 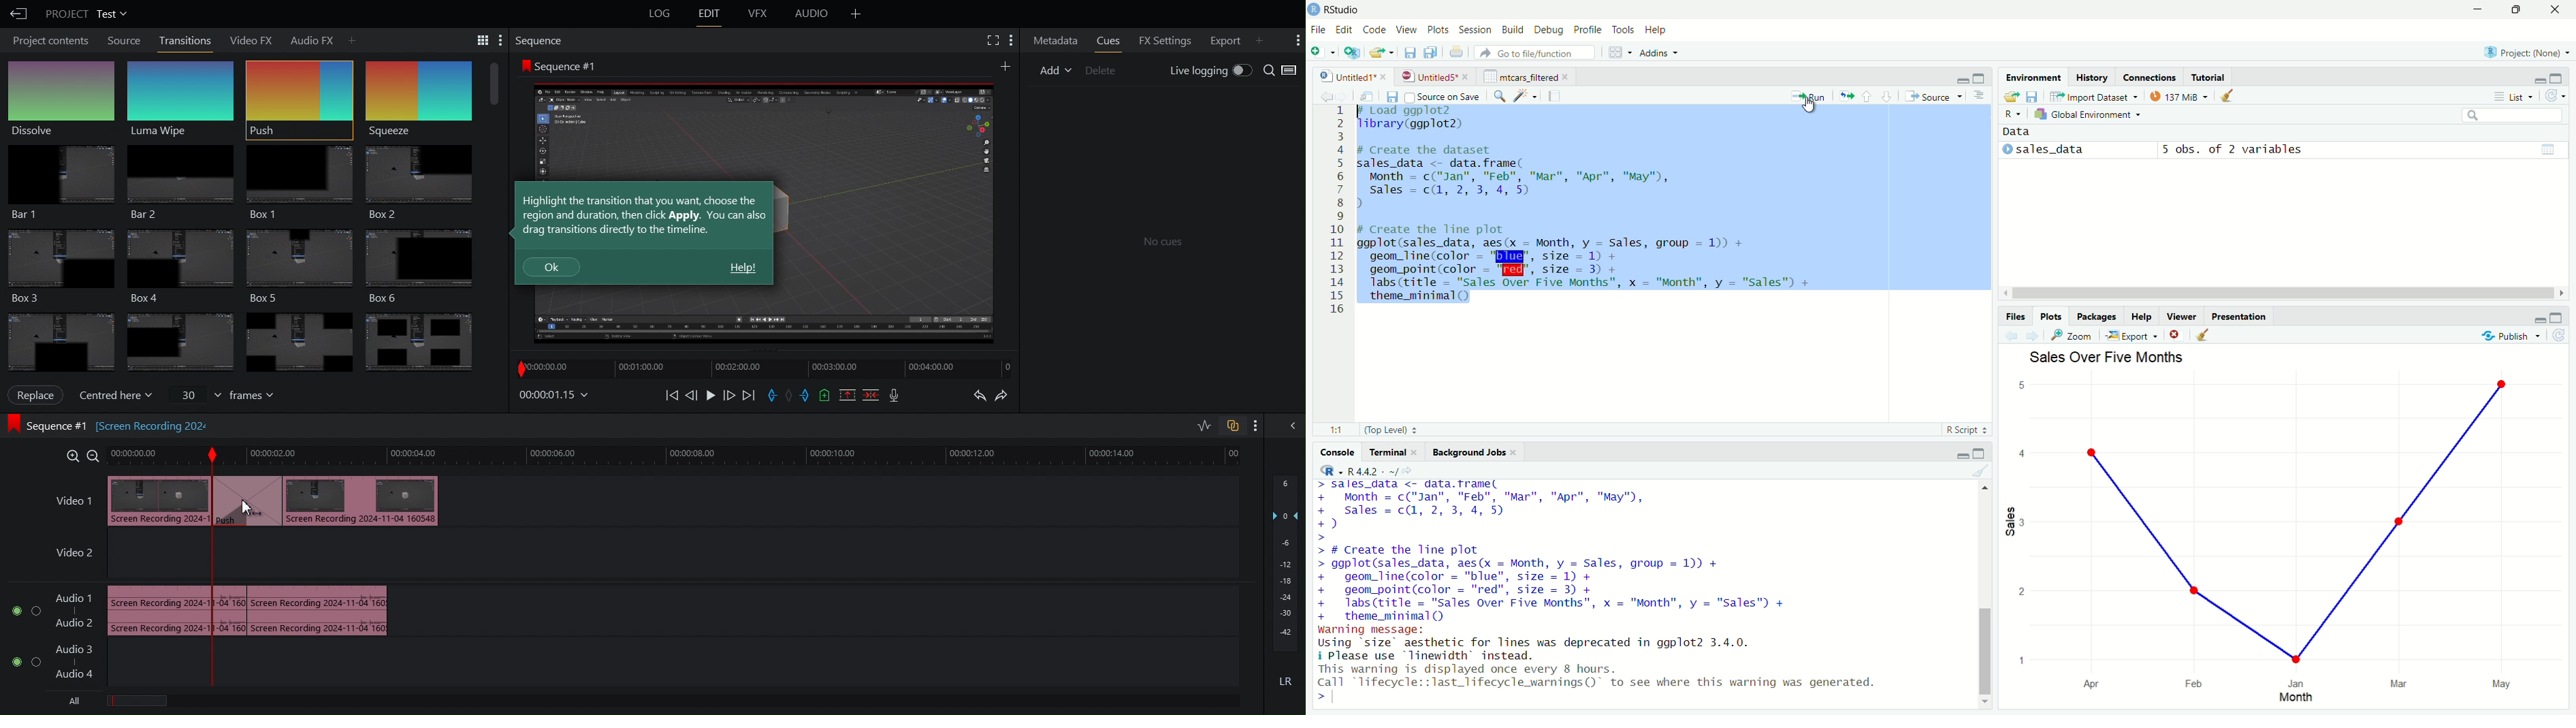 I want to click on scroll bar, so click(x=1984, y=651).